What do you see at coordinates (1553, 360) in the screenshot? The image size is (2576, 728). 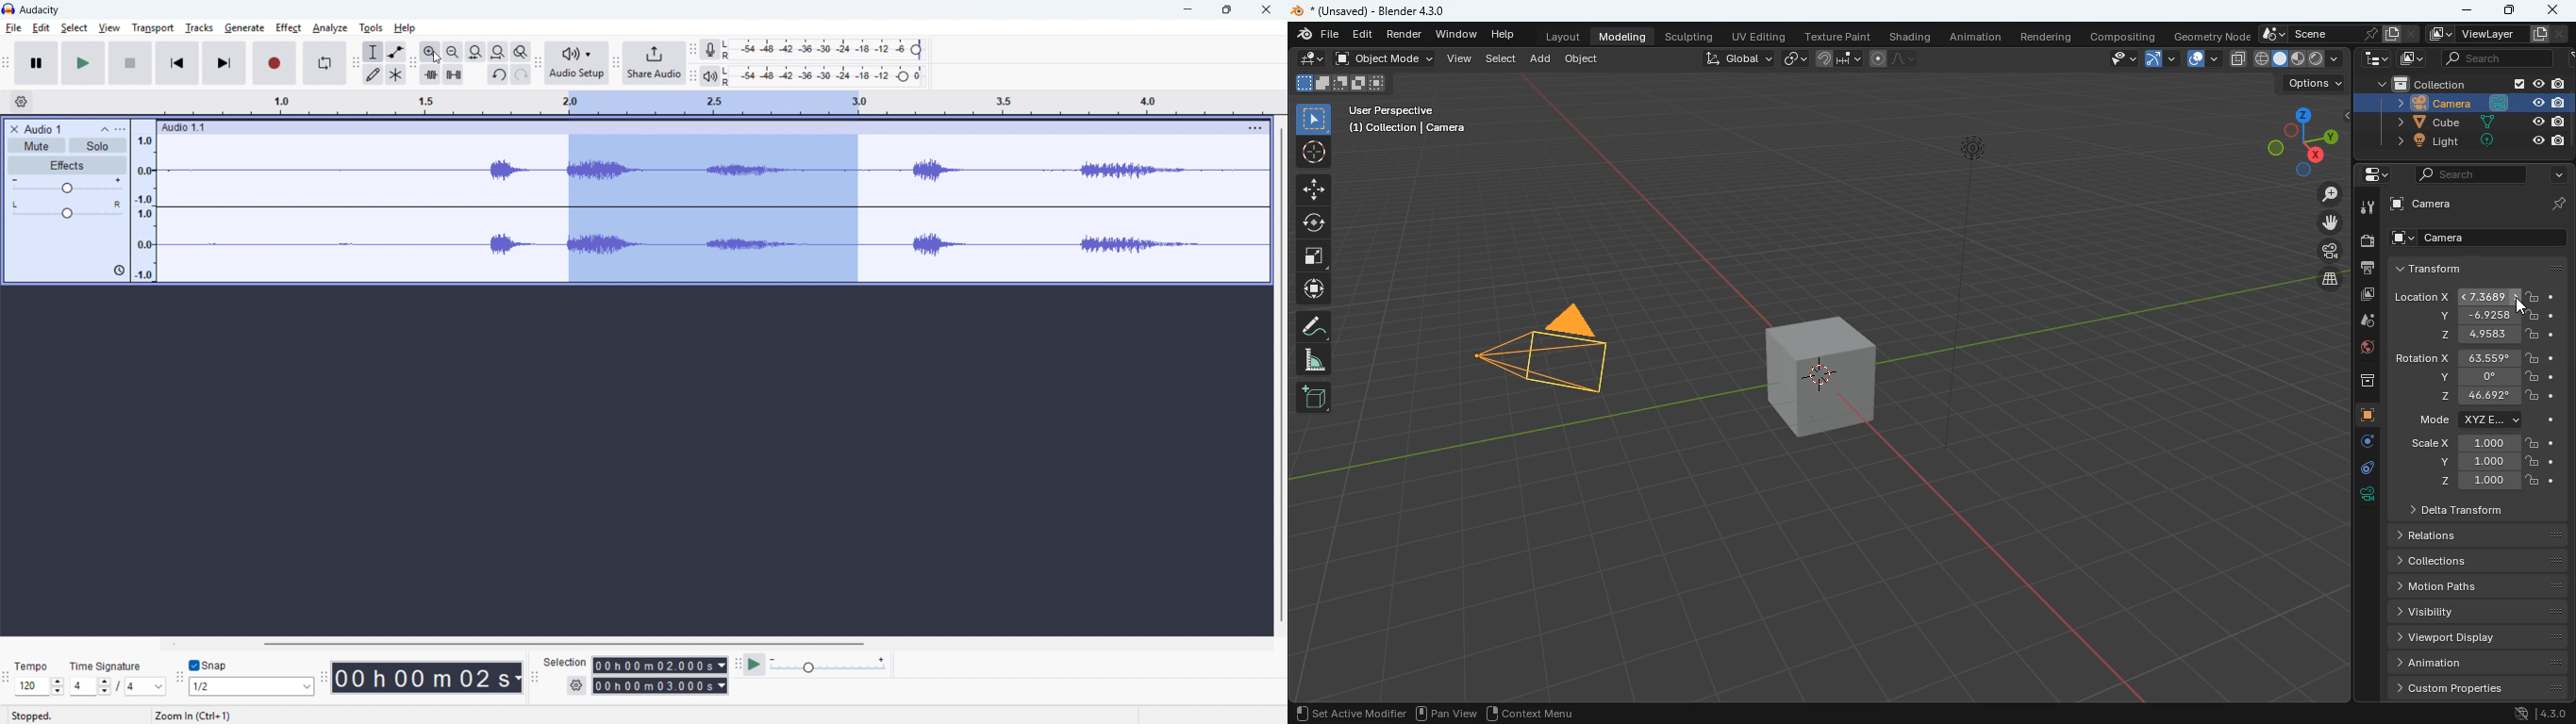 I see `camera` at bounding box center [1553, 360].